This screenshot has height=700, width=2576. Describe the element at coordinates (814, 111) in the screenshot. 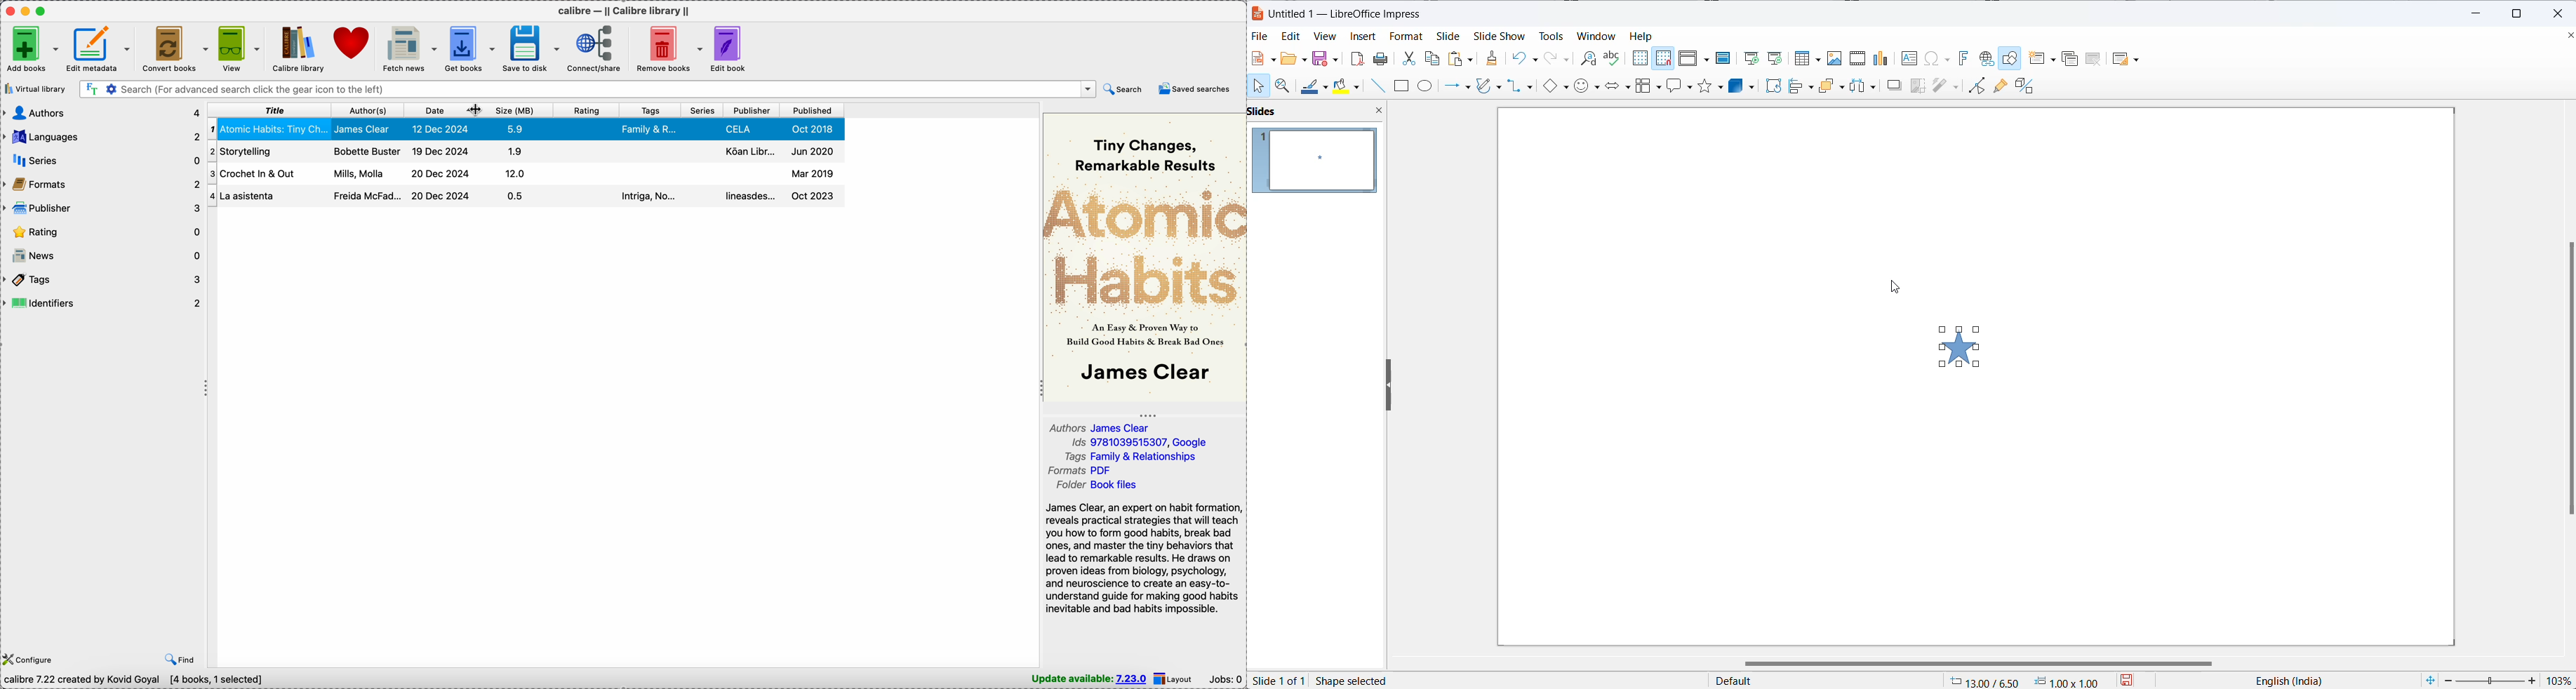

I see `published` at that location.